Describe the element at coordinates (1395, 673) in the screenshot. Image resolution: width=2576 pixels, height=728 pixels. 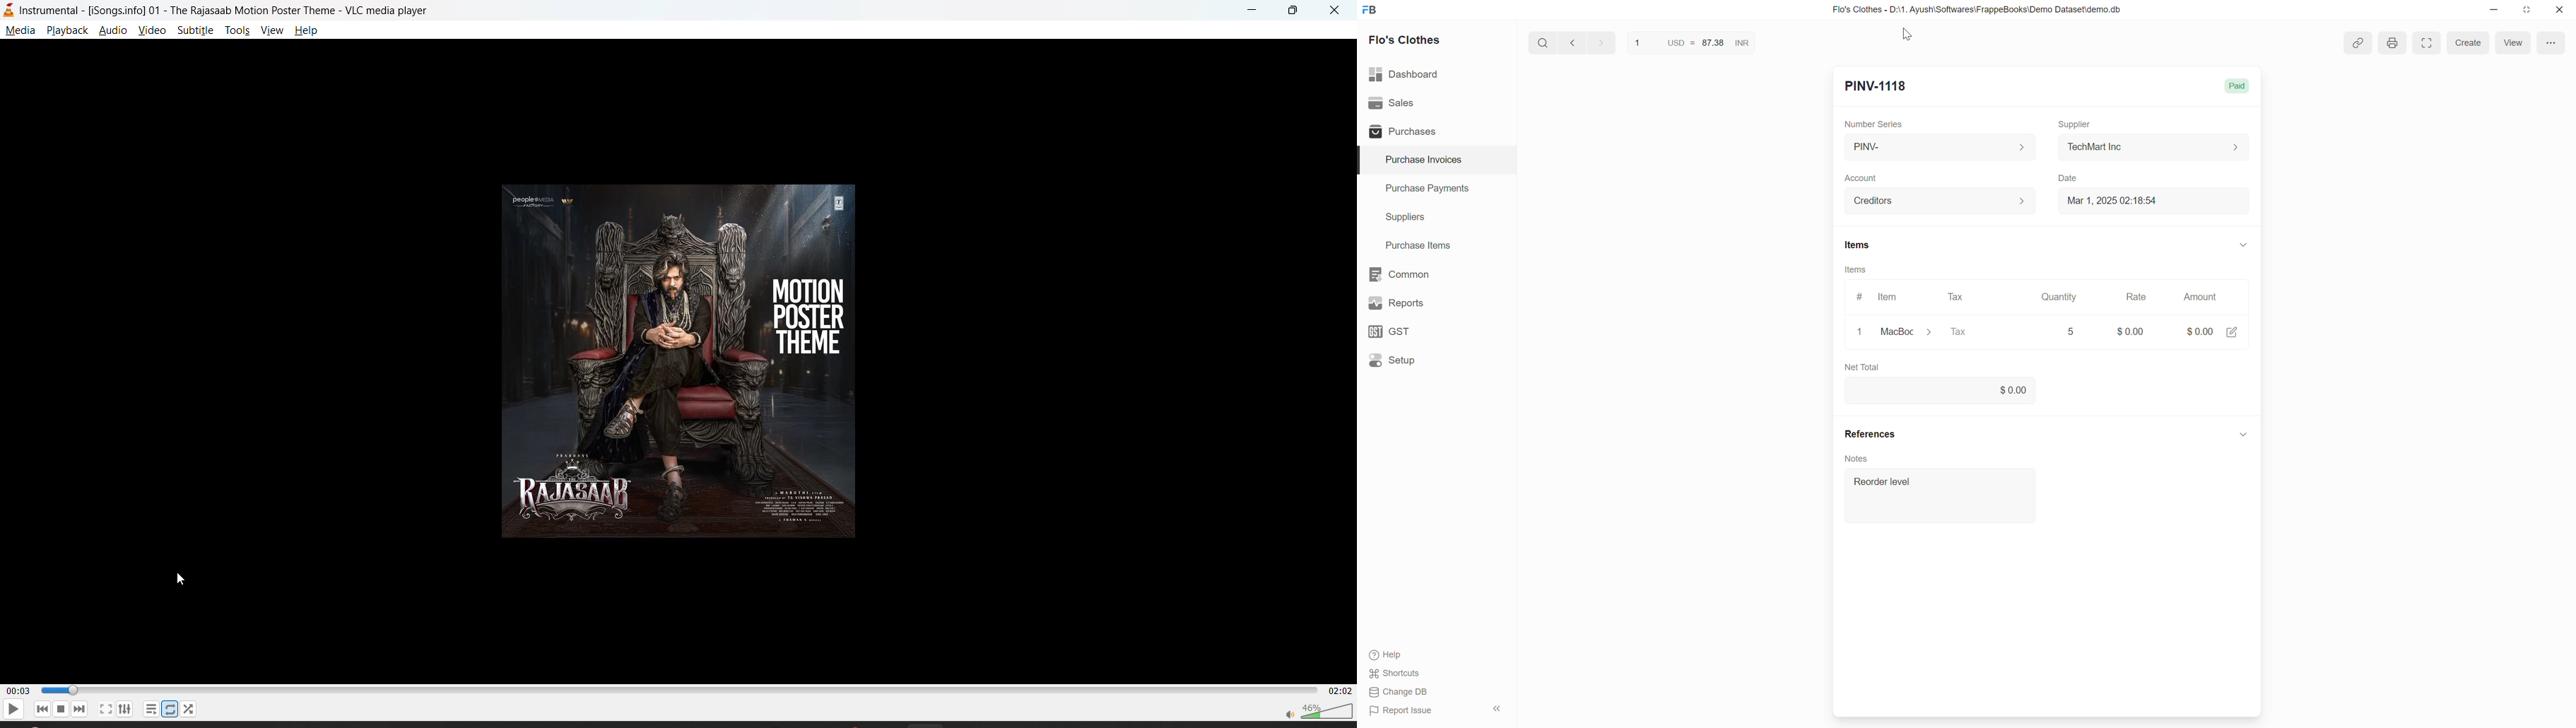
I see `Shortcuts` at that location.